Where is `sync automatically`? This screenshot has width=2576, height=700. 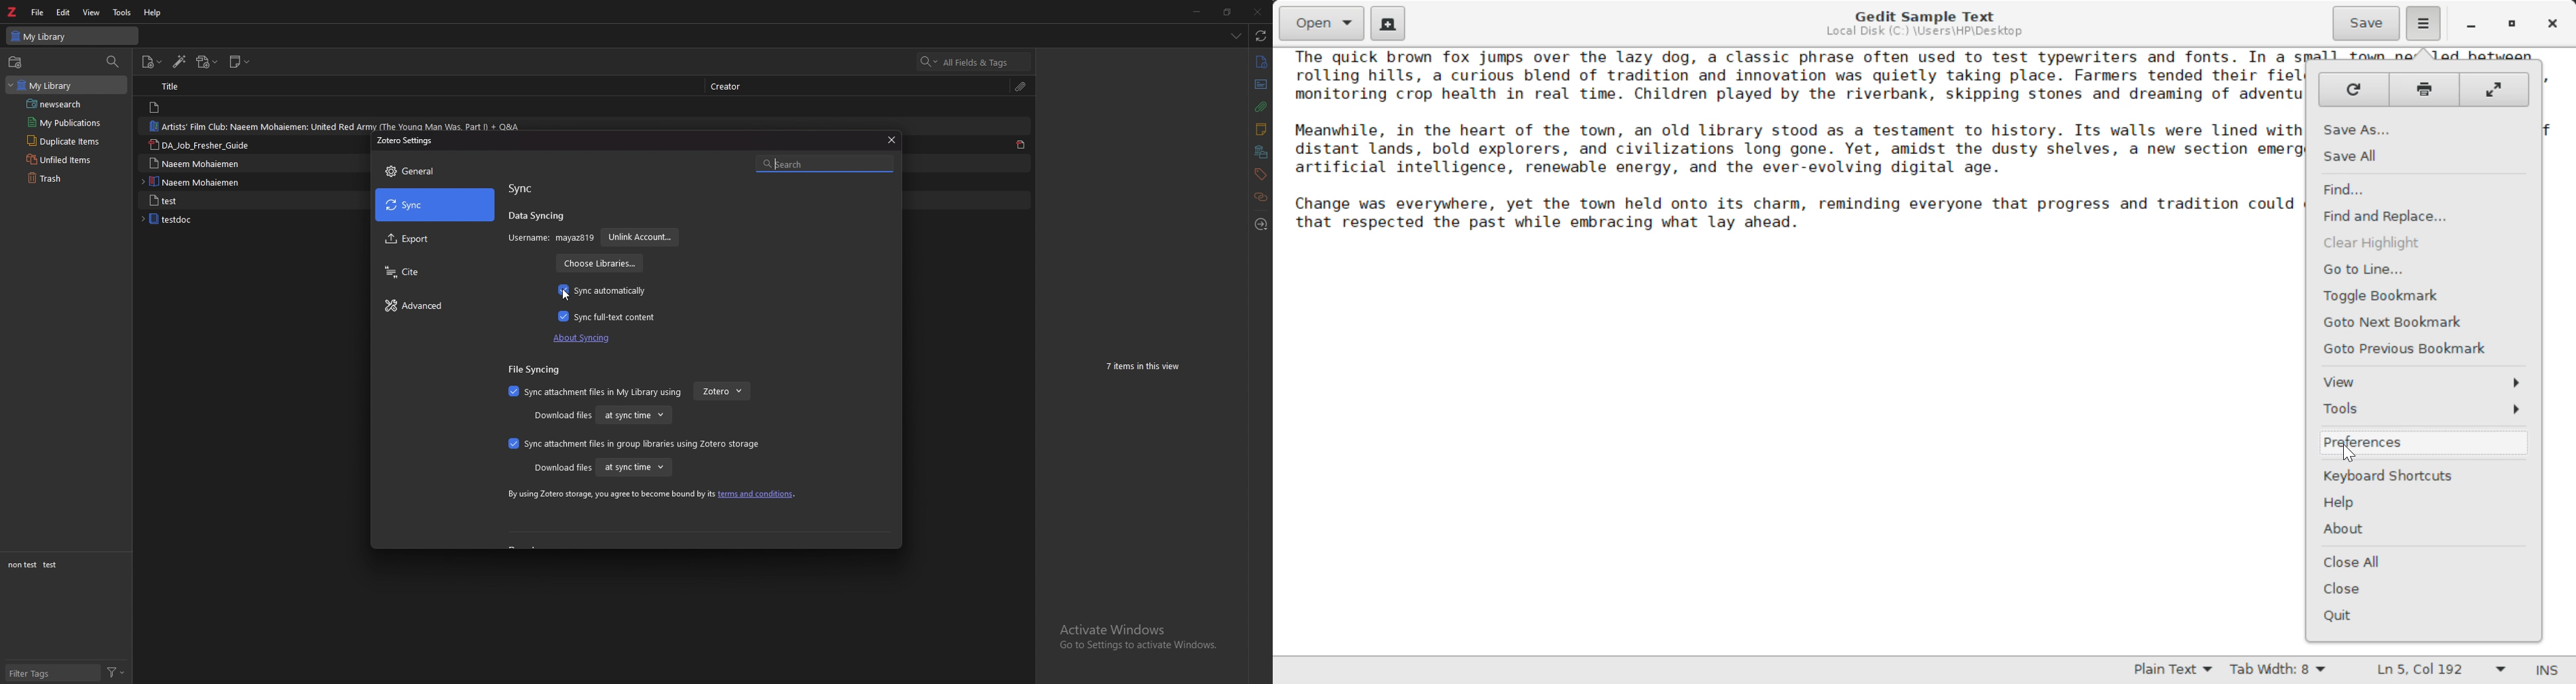 sync automatically is located at coordinates (603, 291).